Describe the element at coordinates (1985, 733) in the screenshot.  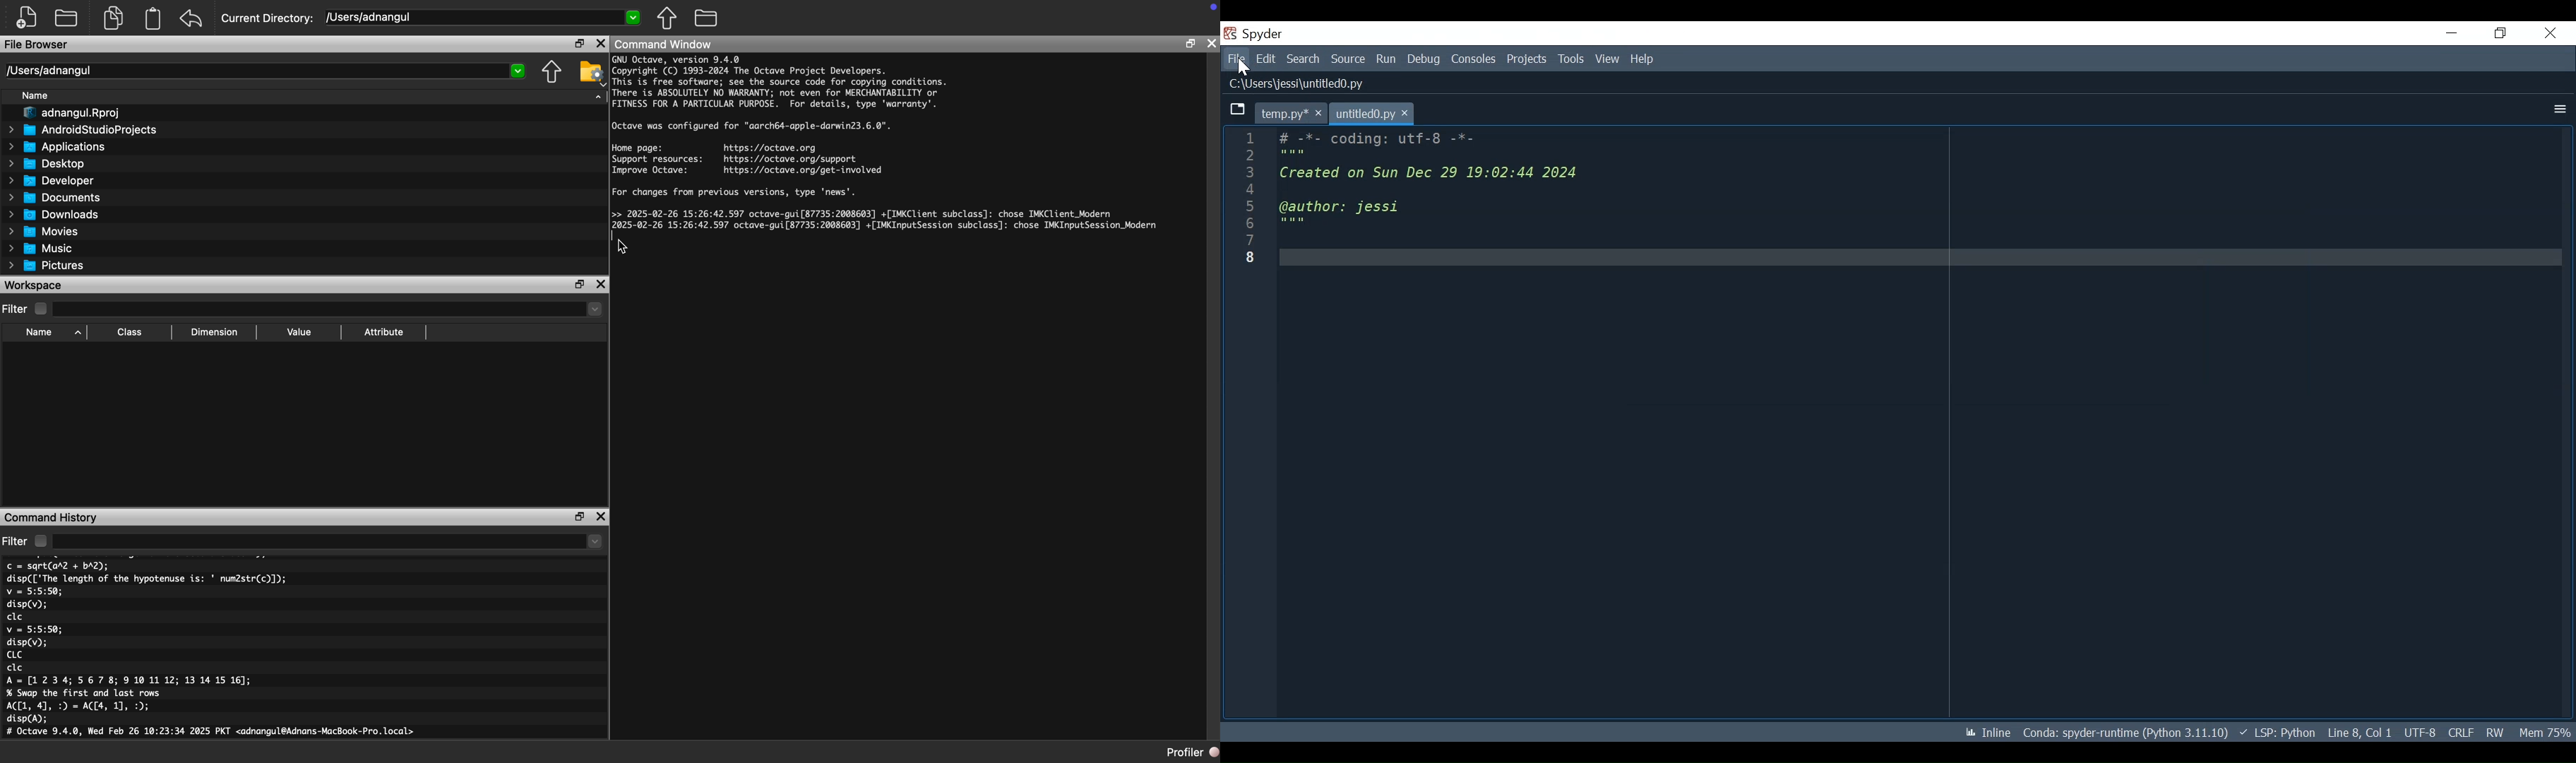
I see `Toggle between inline and interactive Matplotlib plotting` at that location.